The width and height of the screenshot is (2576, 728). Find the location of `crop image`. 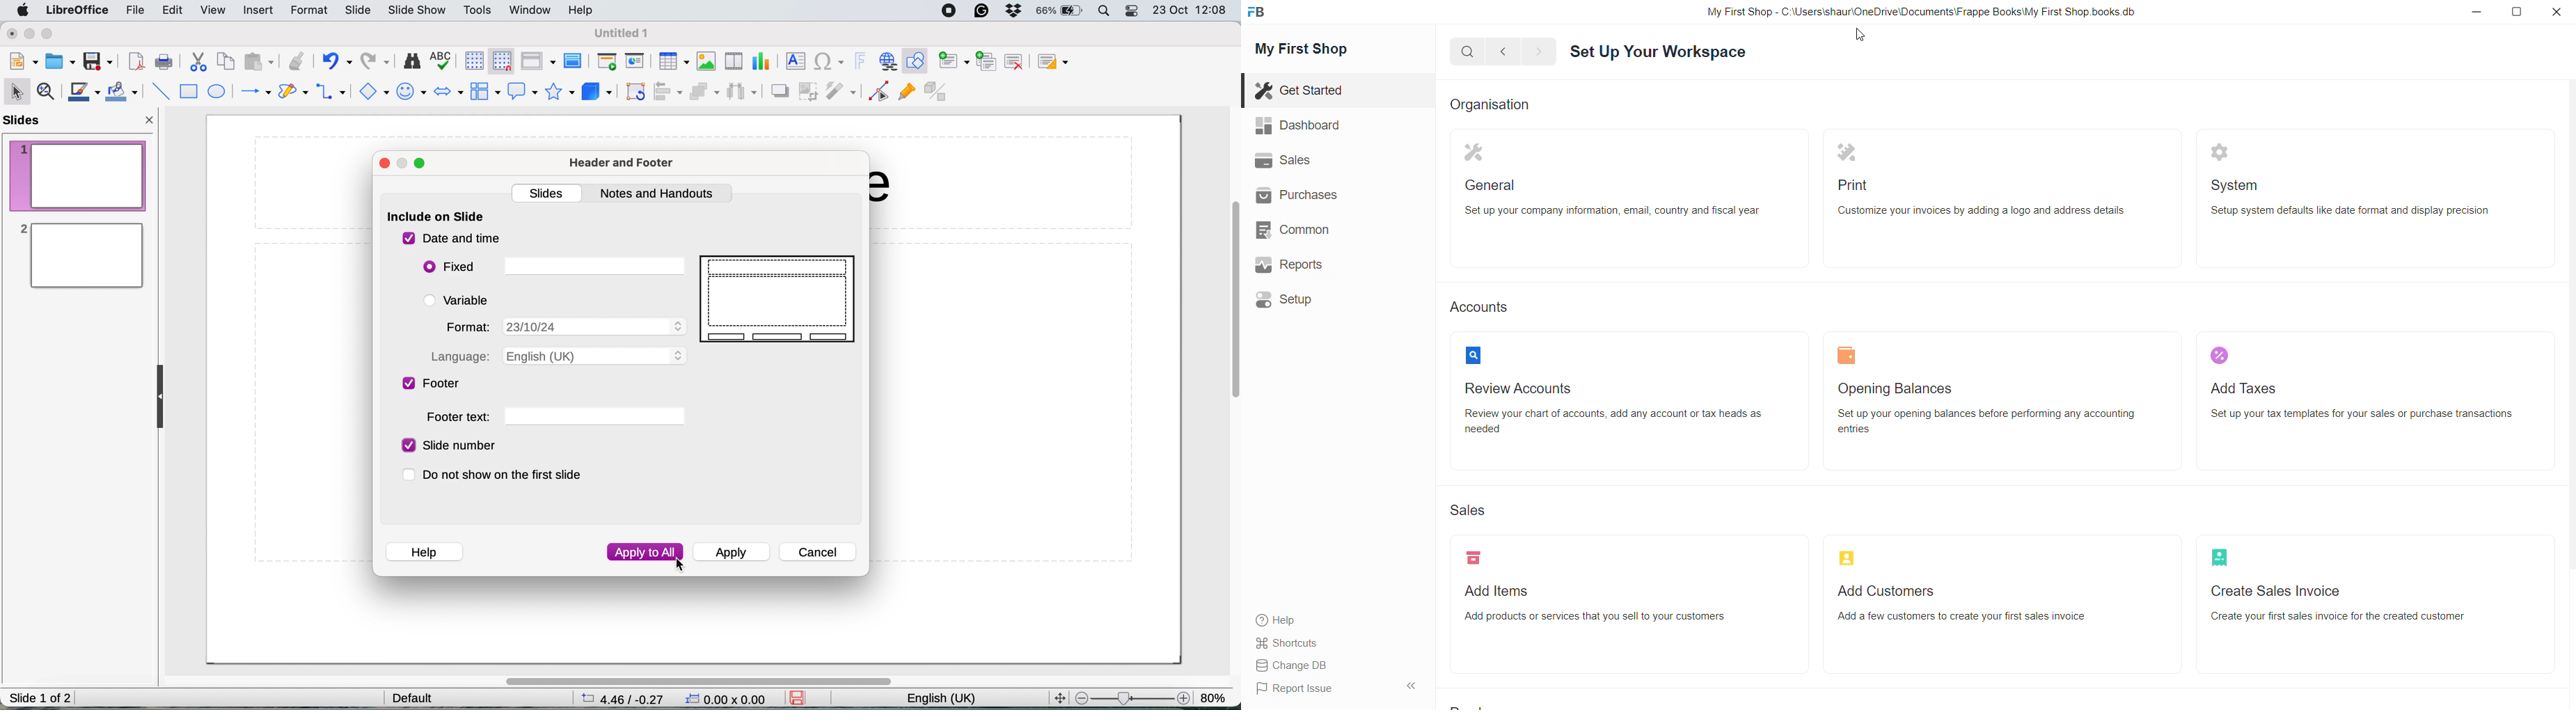

crop image is located at coordinates (810, 91).